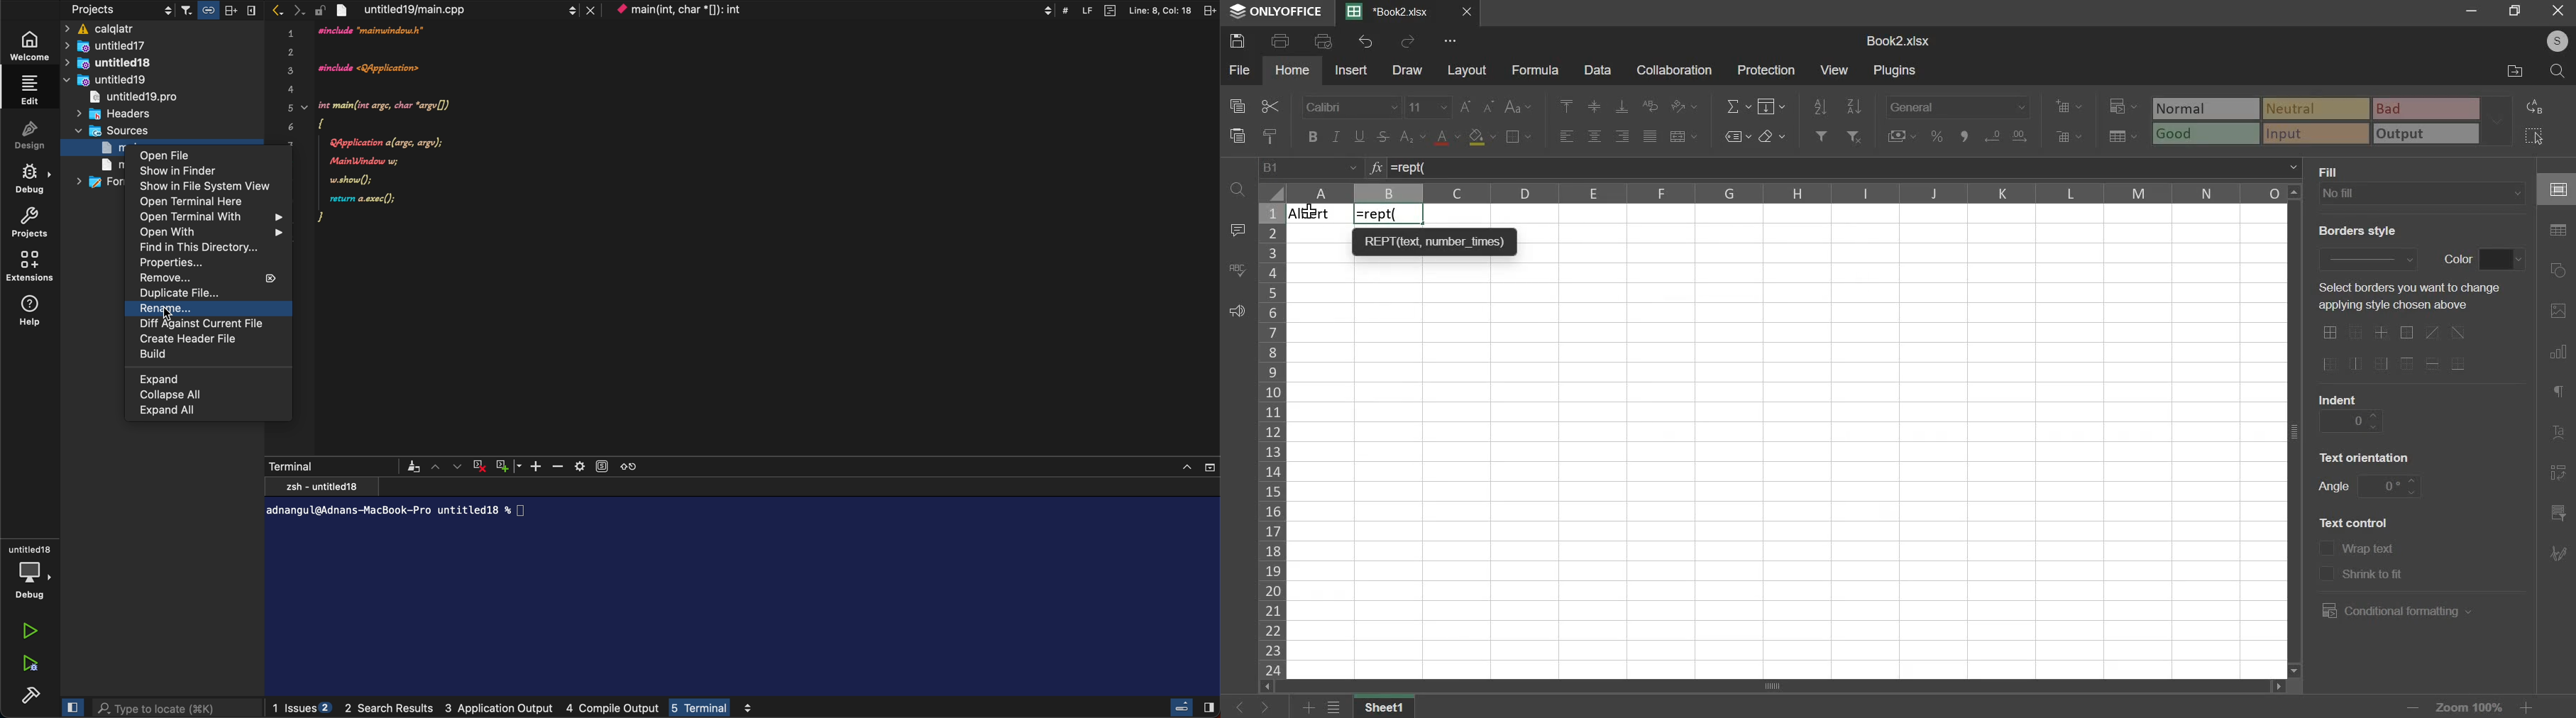 The width and height of the screenshot is (2576, 728). What do you see at coordinates (100, 147) in the screenshot?
I see `main.cpp` at bounding box center [100, 147].